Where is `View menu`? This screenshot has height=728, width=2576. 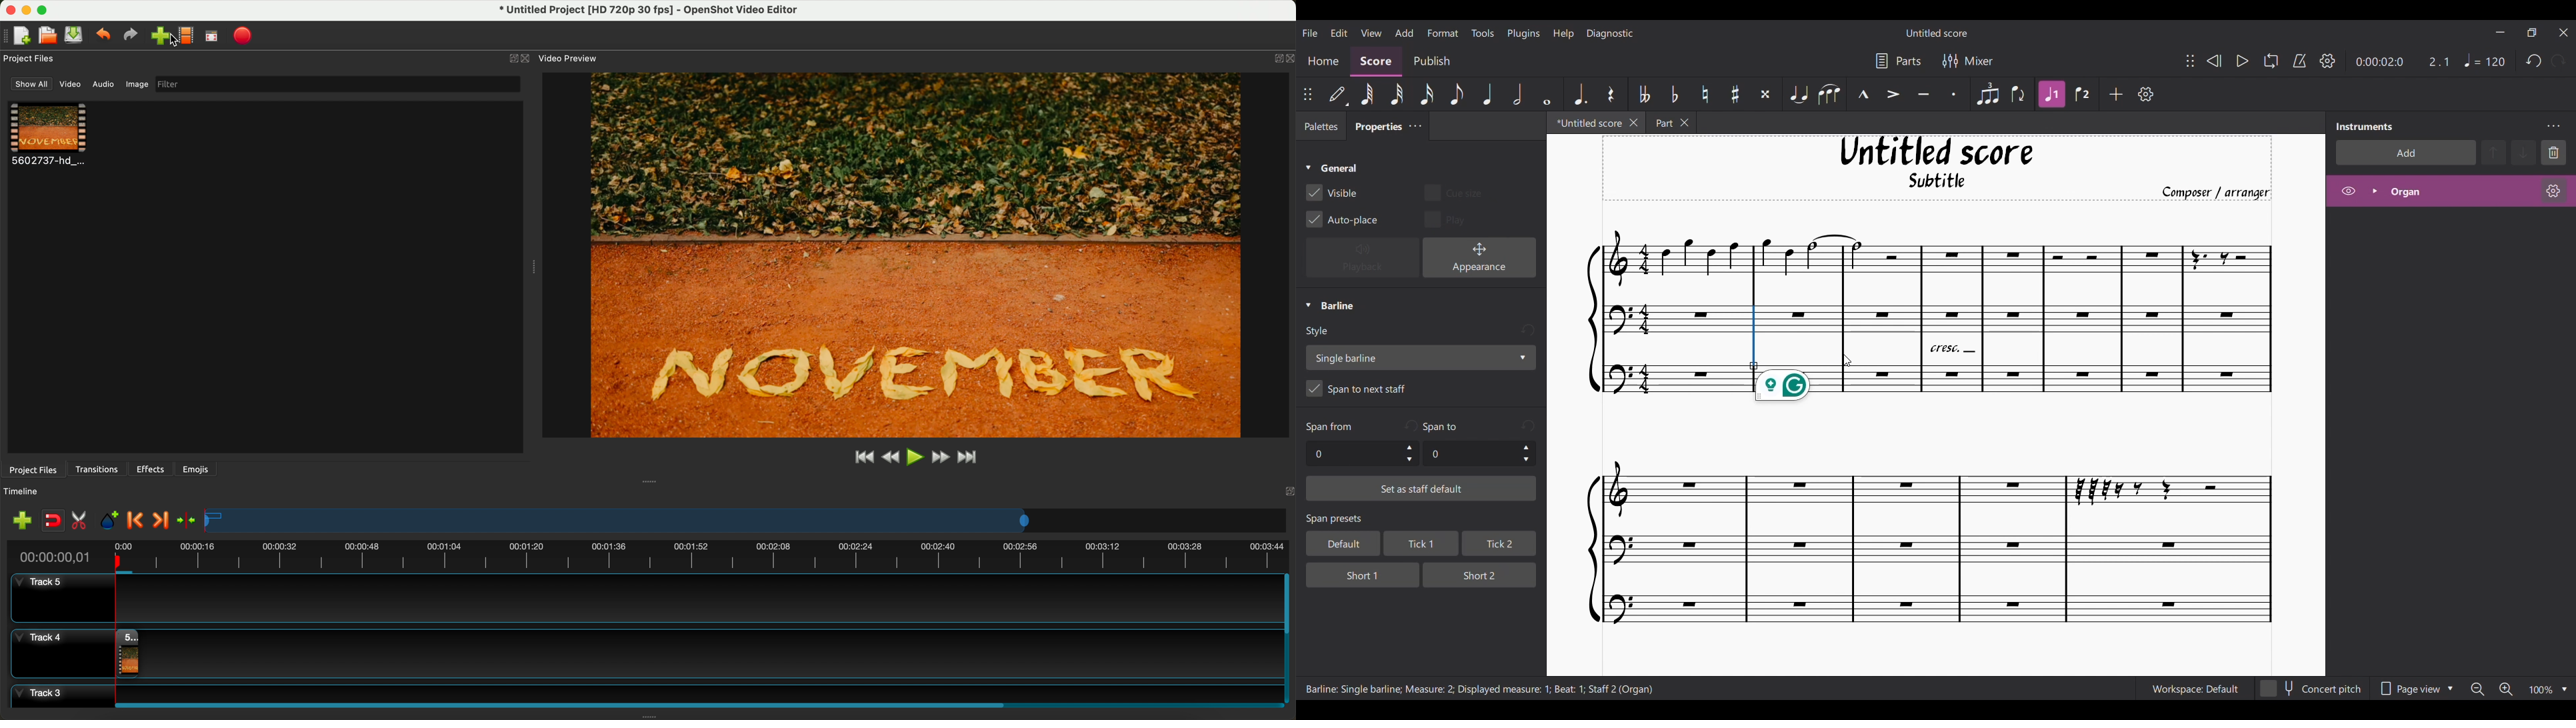 View menu is located at coordinates (1371, 32).